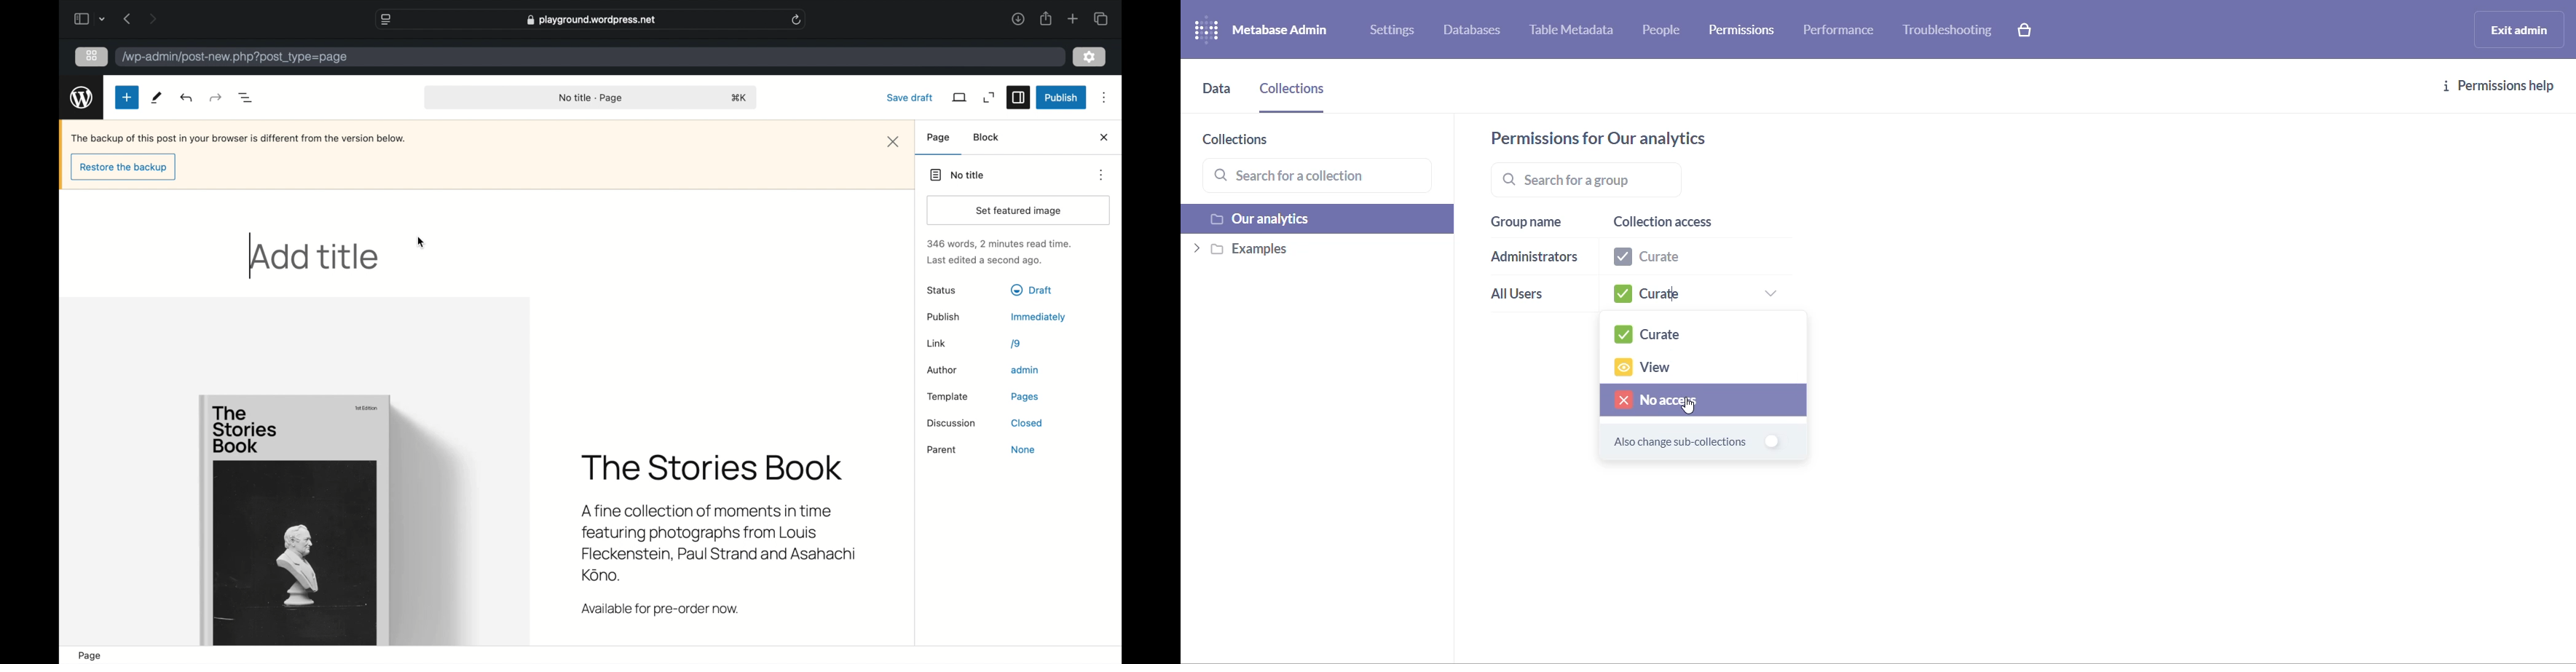 Image resolution: width=2576 pixels, height=672 pixels. I want to click on data, so click(1218, 96).